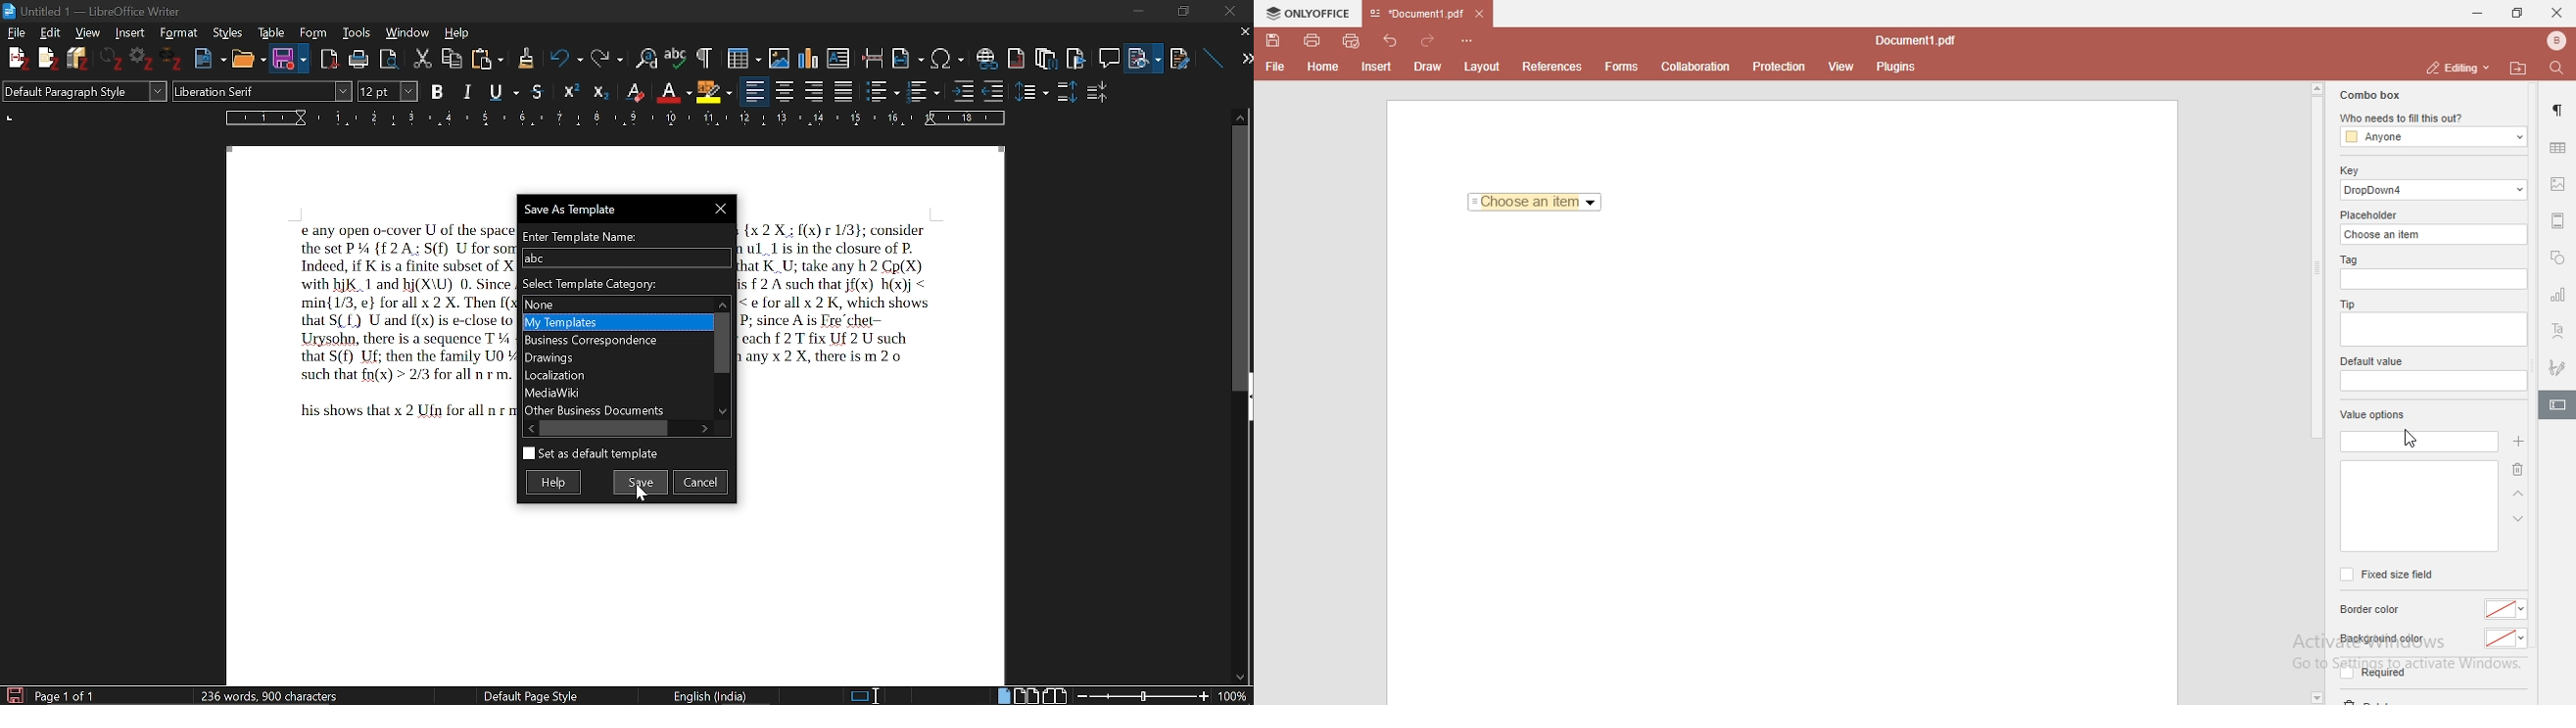 This screenshot has width=2576, height=728. Describe the element at coordinates (1393, 39) in the screenshot. I see `undo` at that location.